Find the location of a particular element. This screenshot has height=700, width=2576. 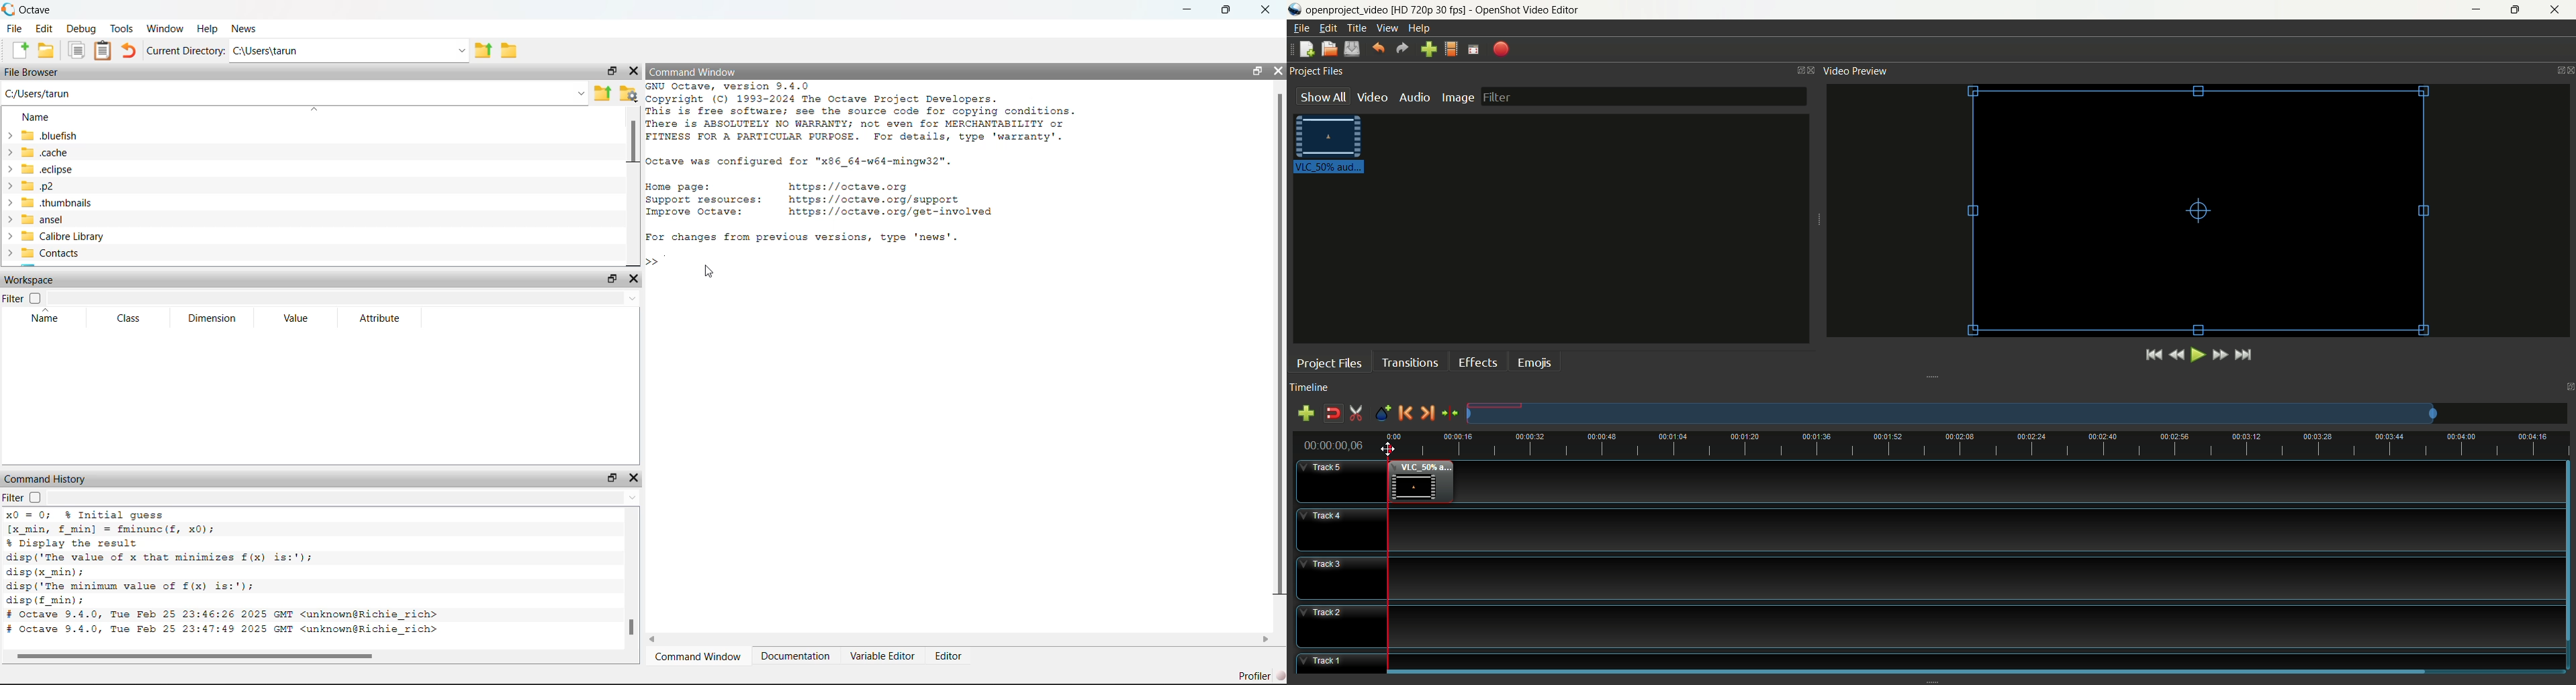

cursor is located at coordinates (1388, 451).